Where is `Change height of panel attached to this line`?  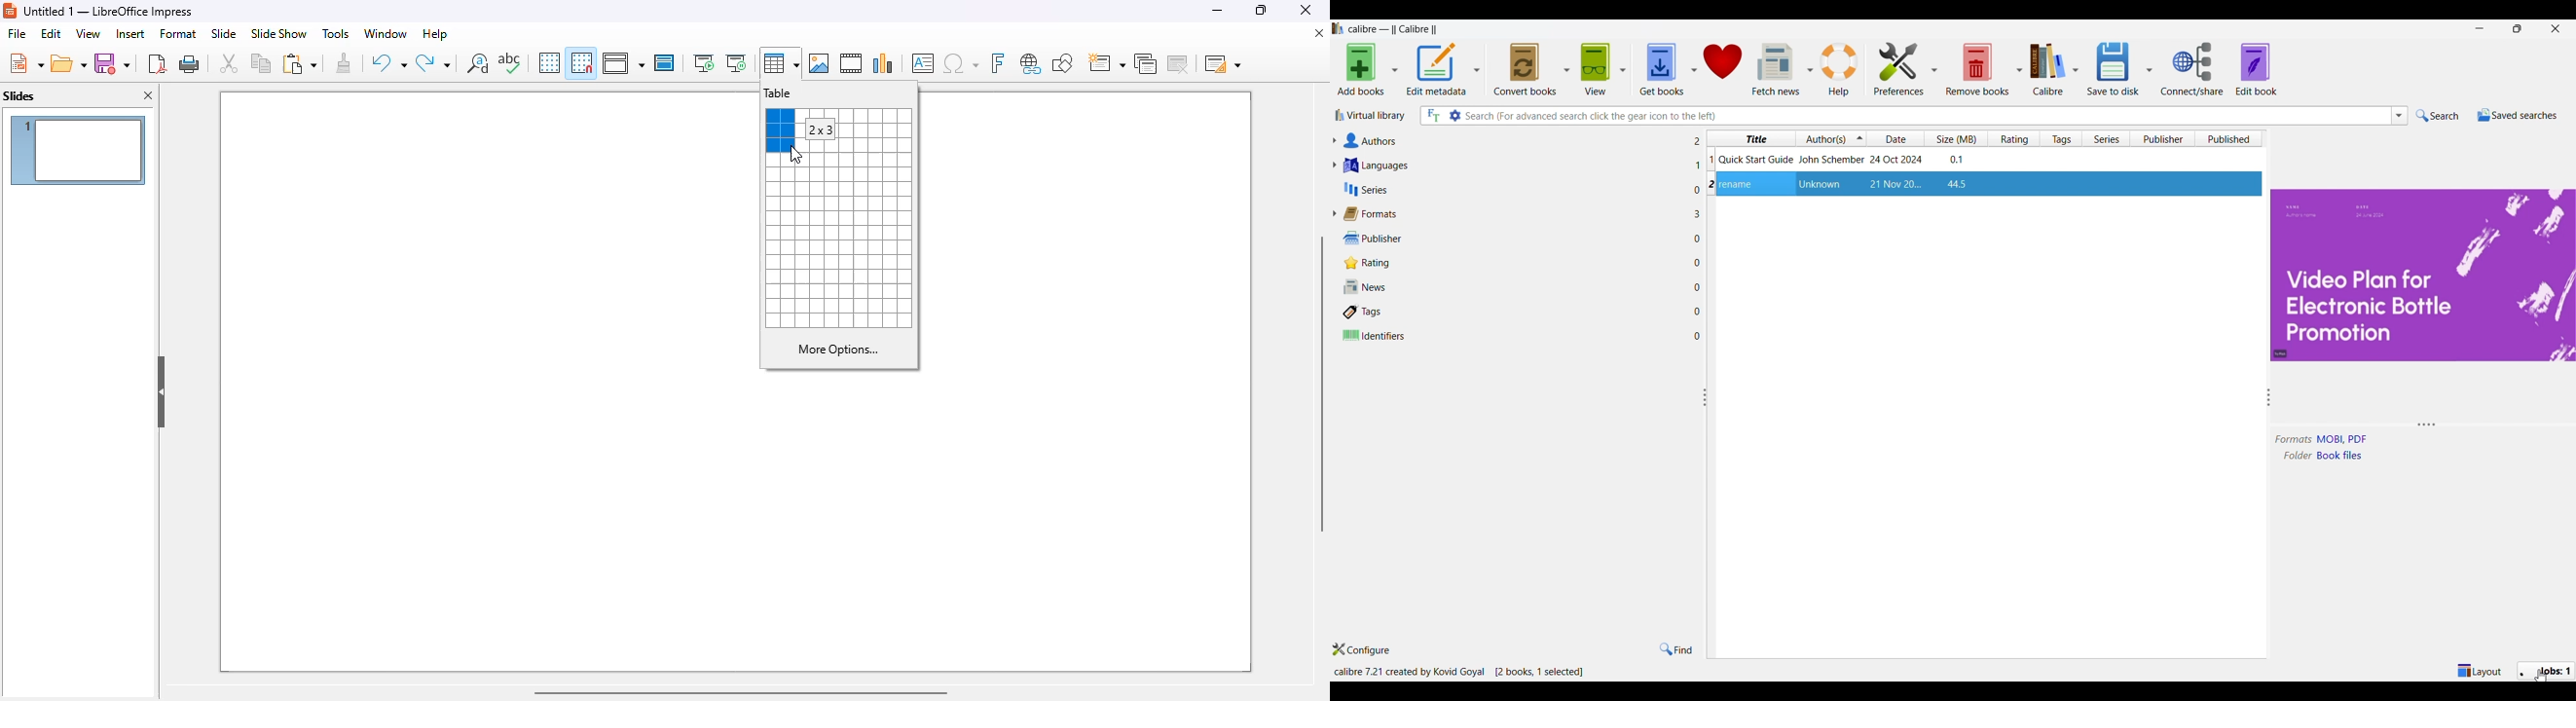
Change height of panel attached to this line is located at coordinates (2410, 426).